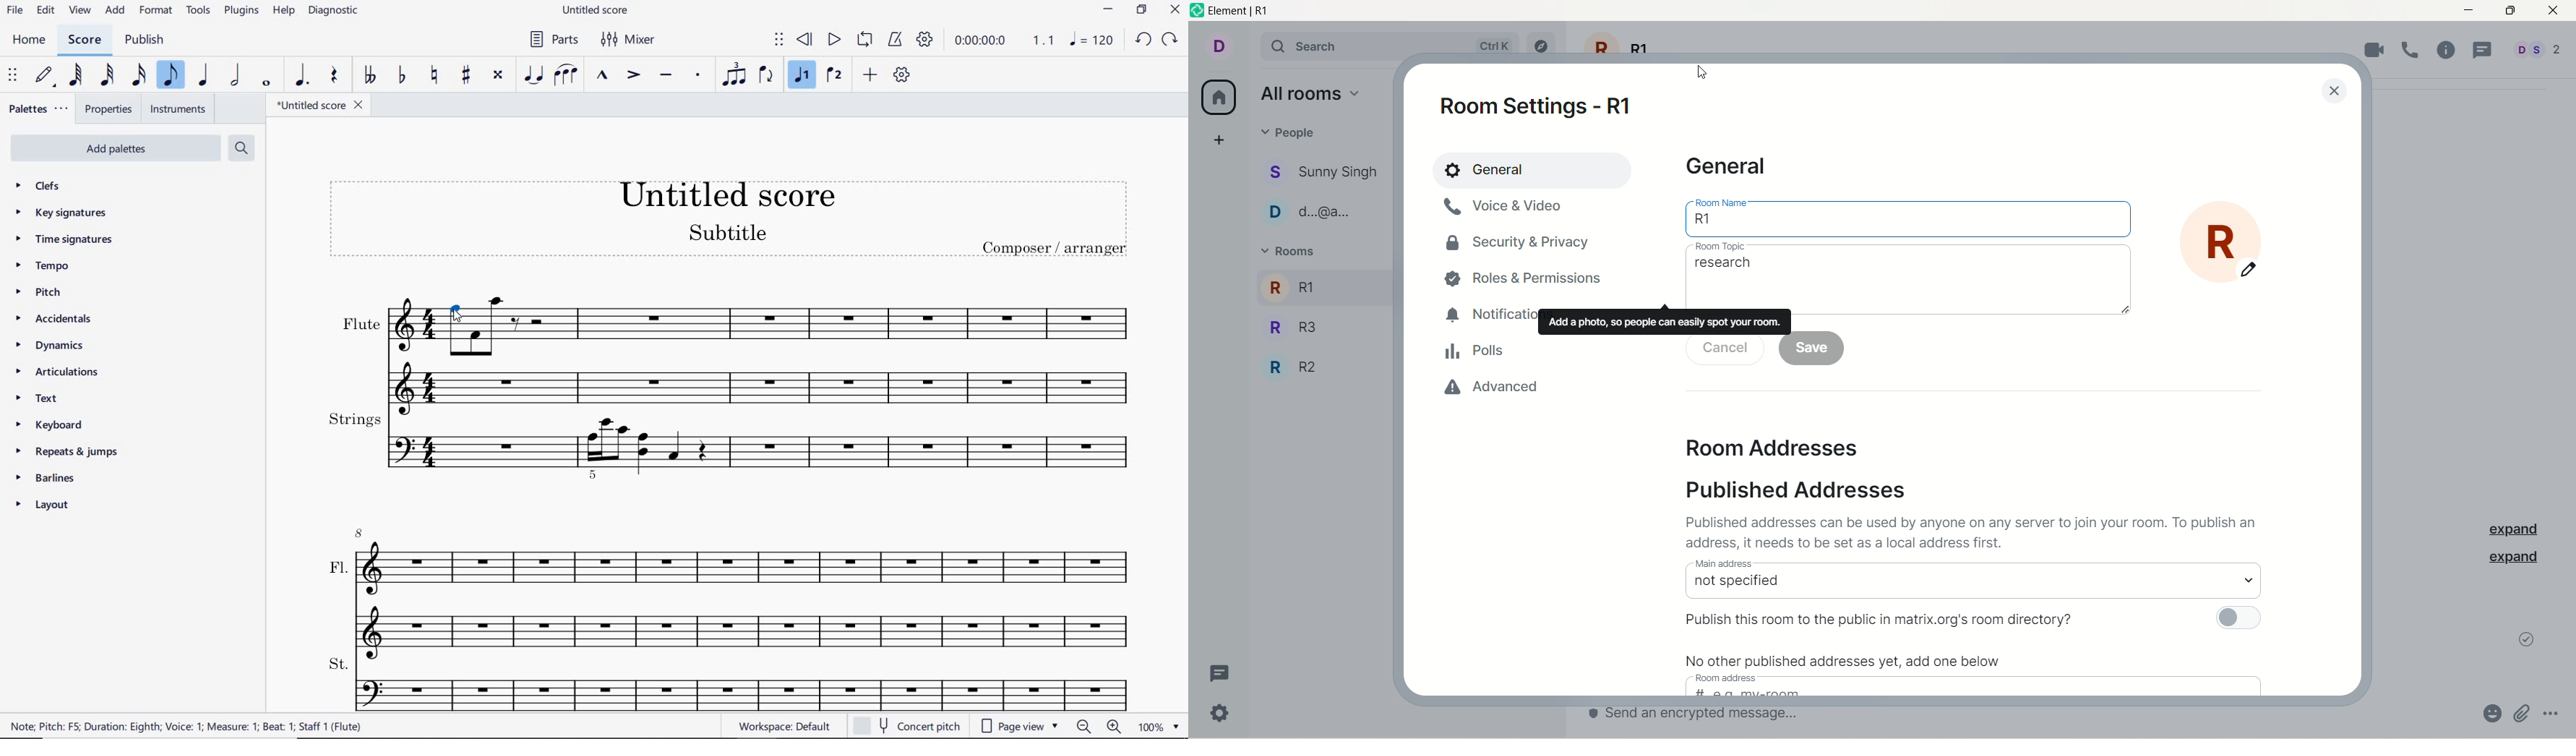  What do you see at coordinates (1529, 167) in the screenshot?
I see `general` at bounding box center [1529, 167].